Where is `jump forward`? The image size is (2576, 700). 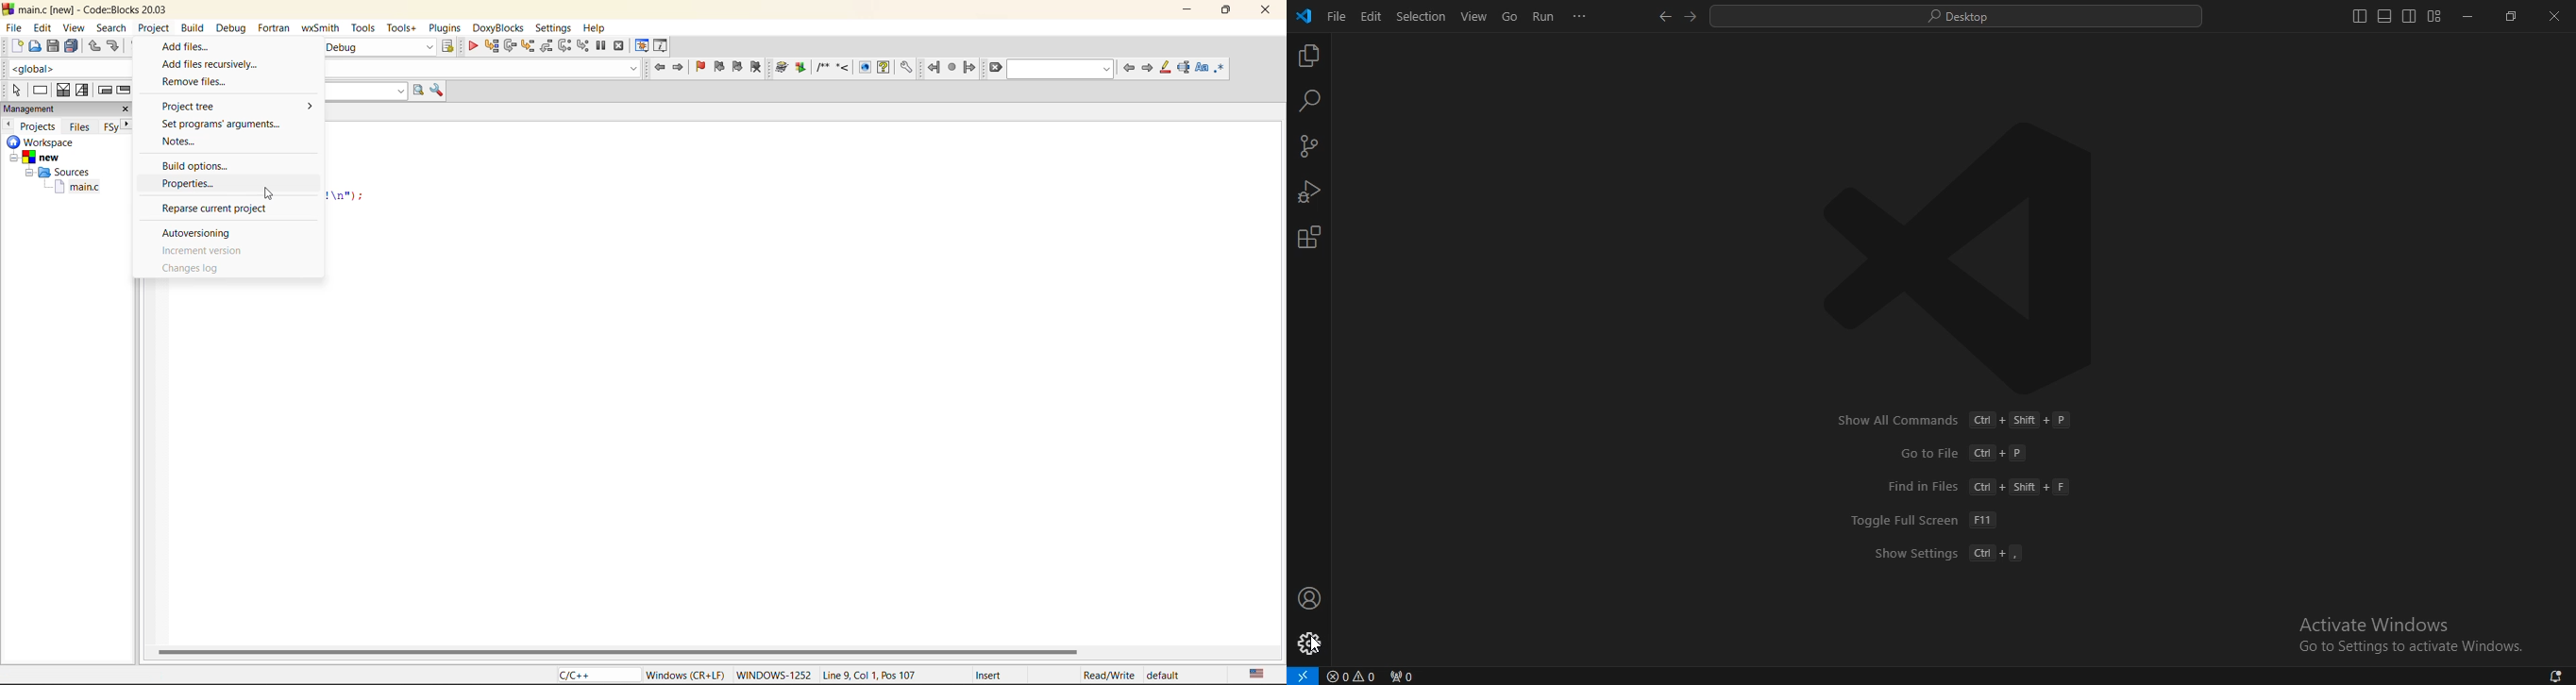 jump forward is located at coordinates (971, 69).